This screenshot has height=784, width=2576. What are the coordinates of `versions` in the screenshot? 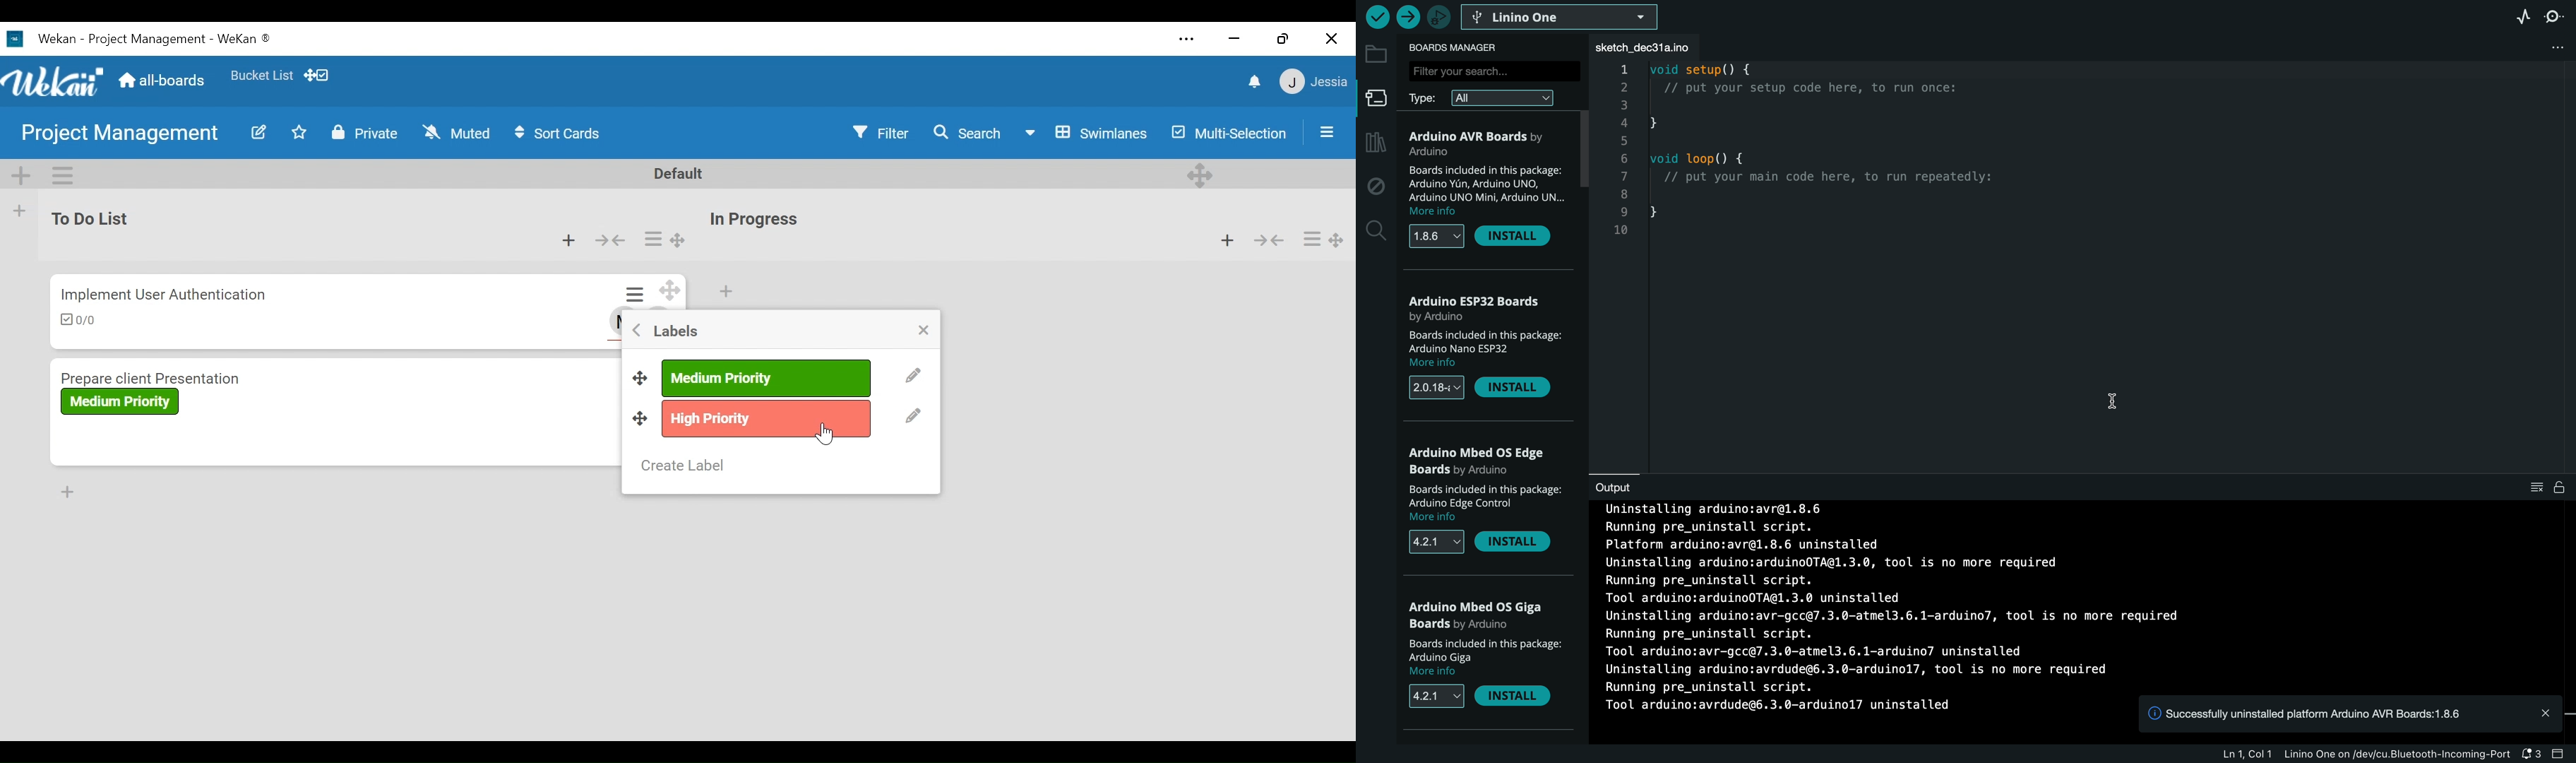 It's located at (1438, 698).